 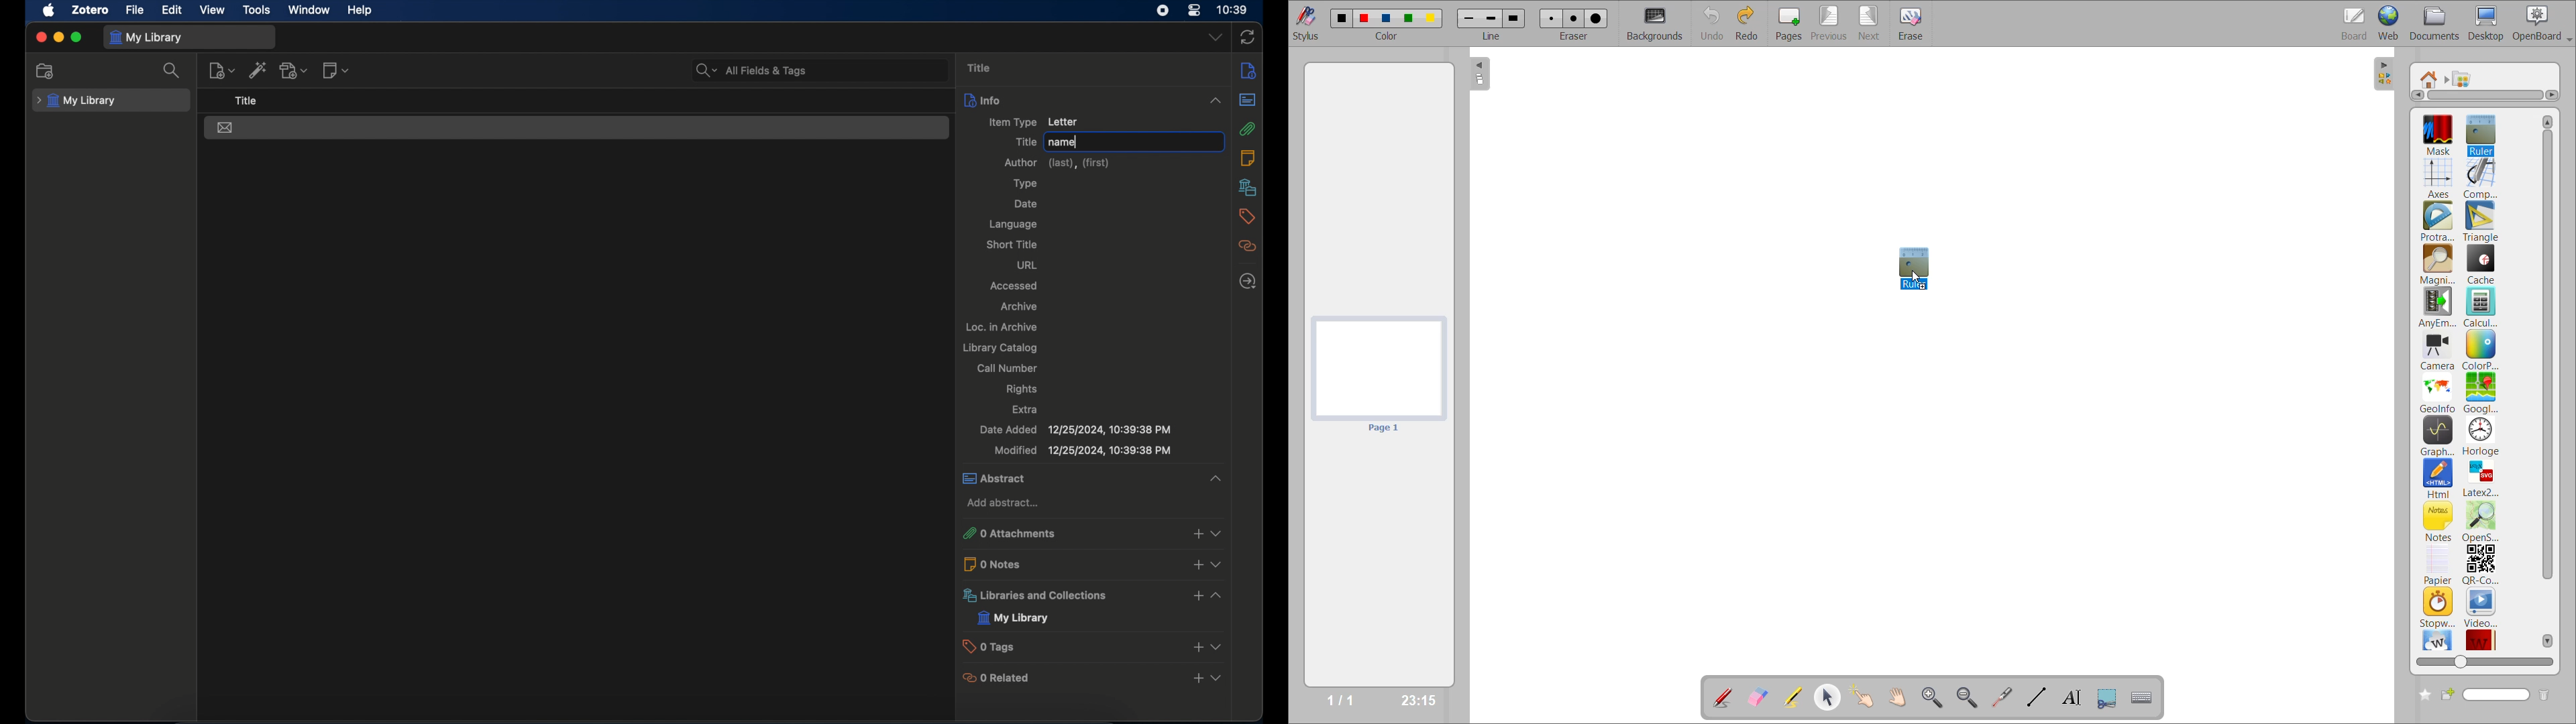 I want to click on add, so click(x=1195, y=564).